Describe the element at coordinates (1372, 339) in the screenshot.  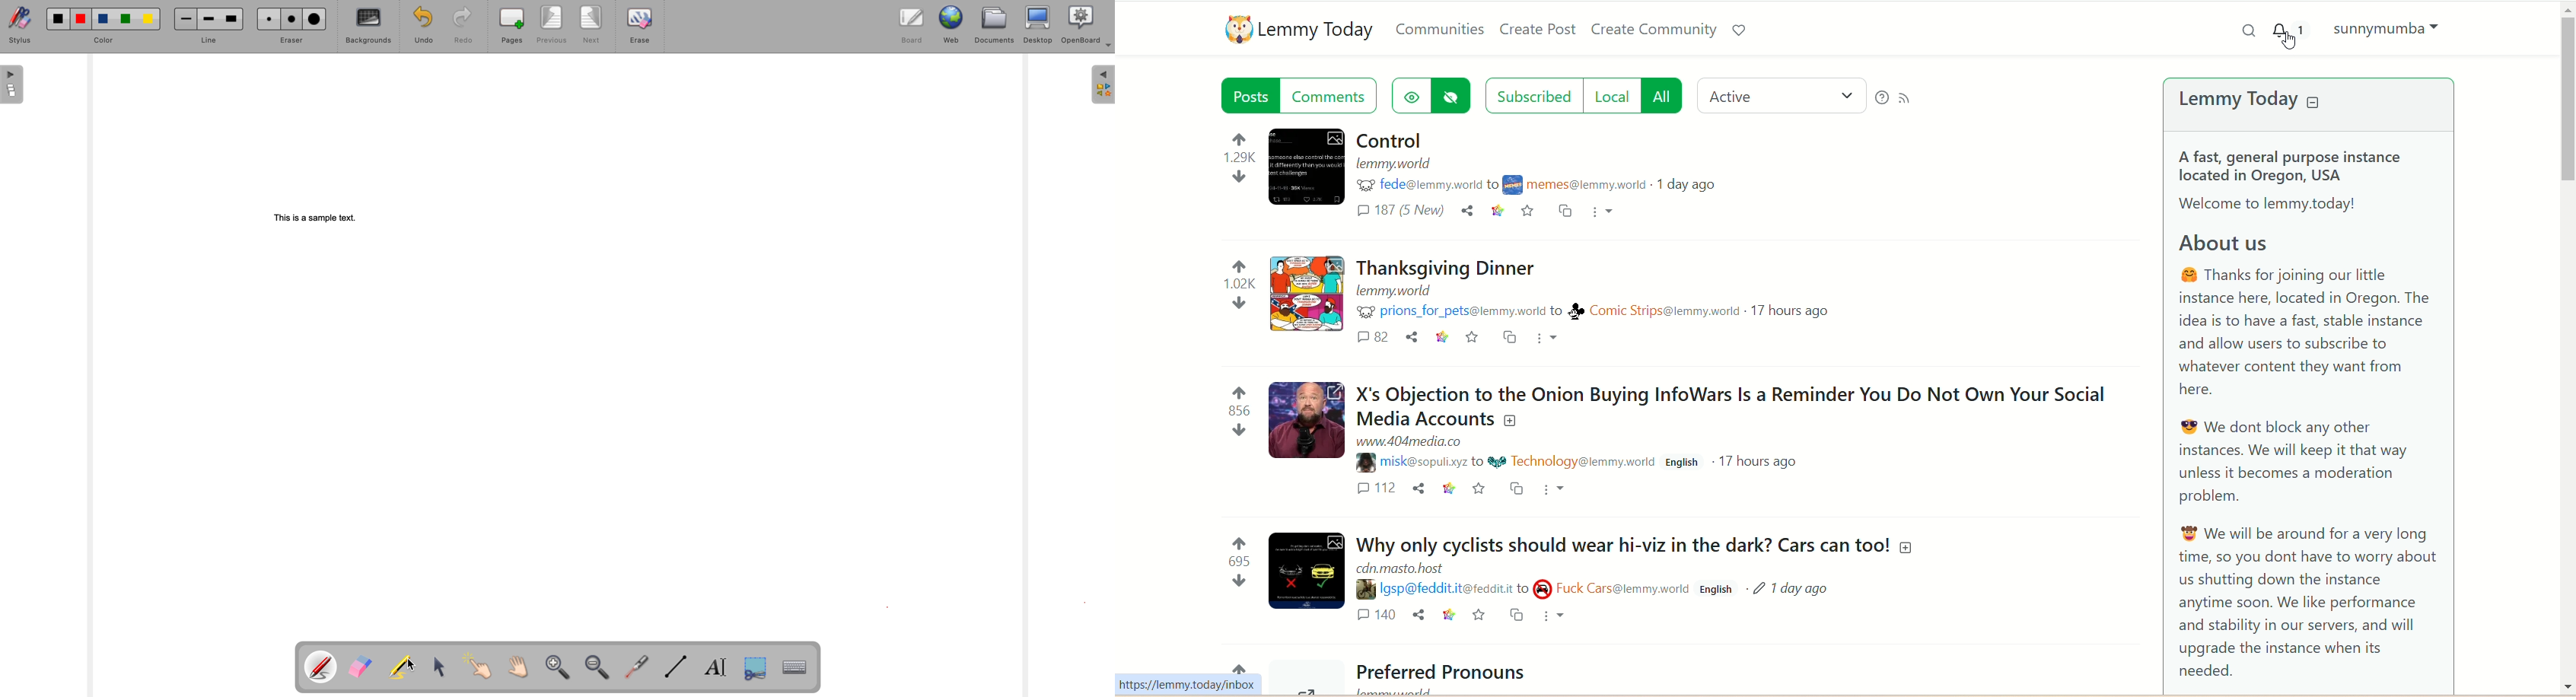
I see `comments 82` at that location.